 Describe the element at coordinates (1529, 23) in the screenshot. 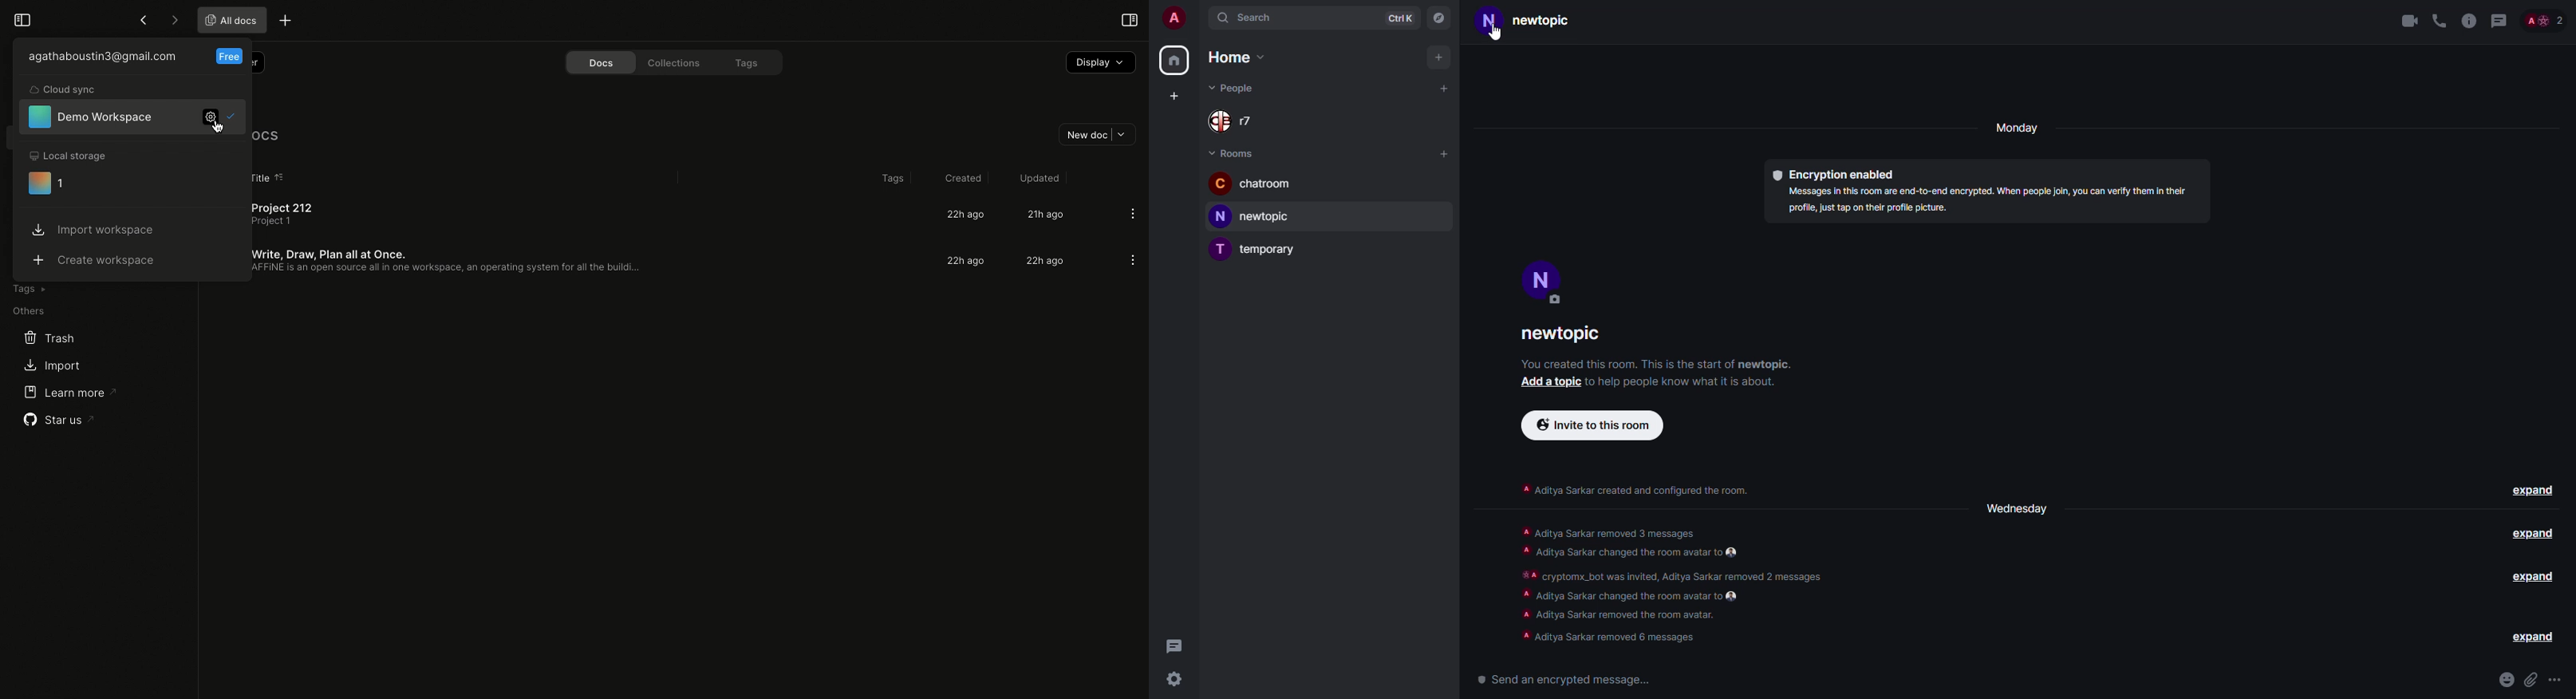

I see `newtopic` at that location.